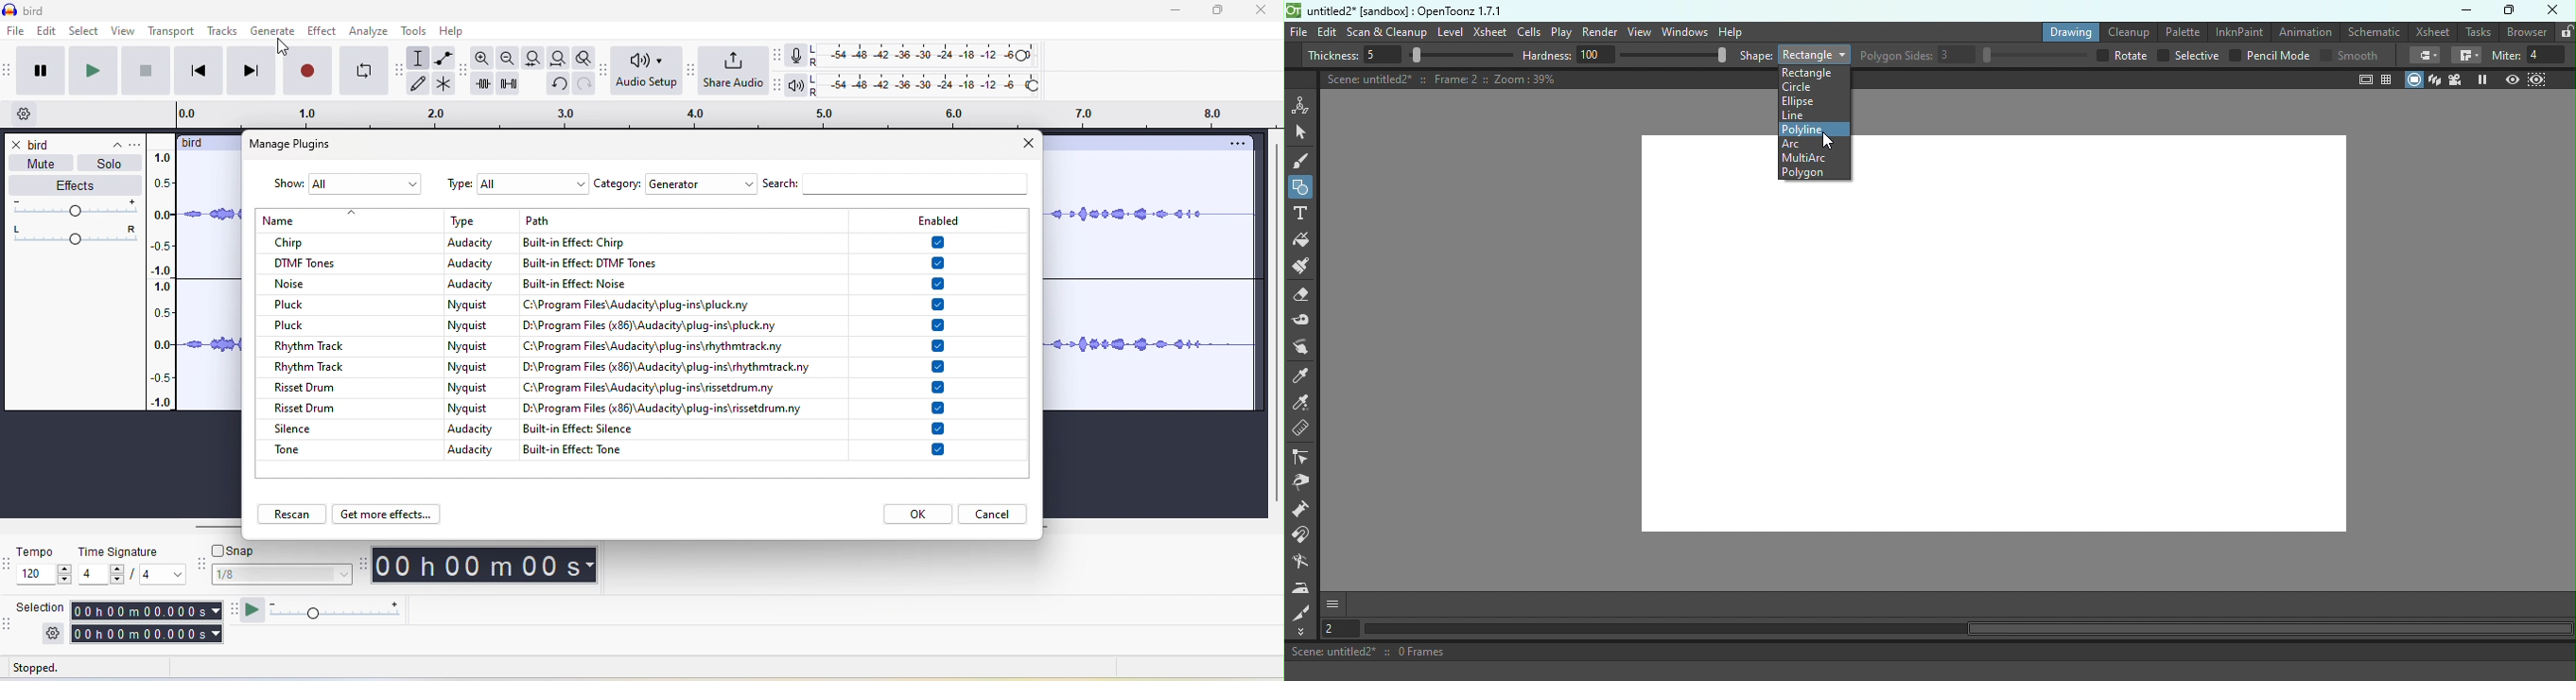 The height and width of the screenshot is (700, 2576). I want to click on minimize, so click(1176, 12).